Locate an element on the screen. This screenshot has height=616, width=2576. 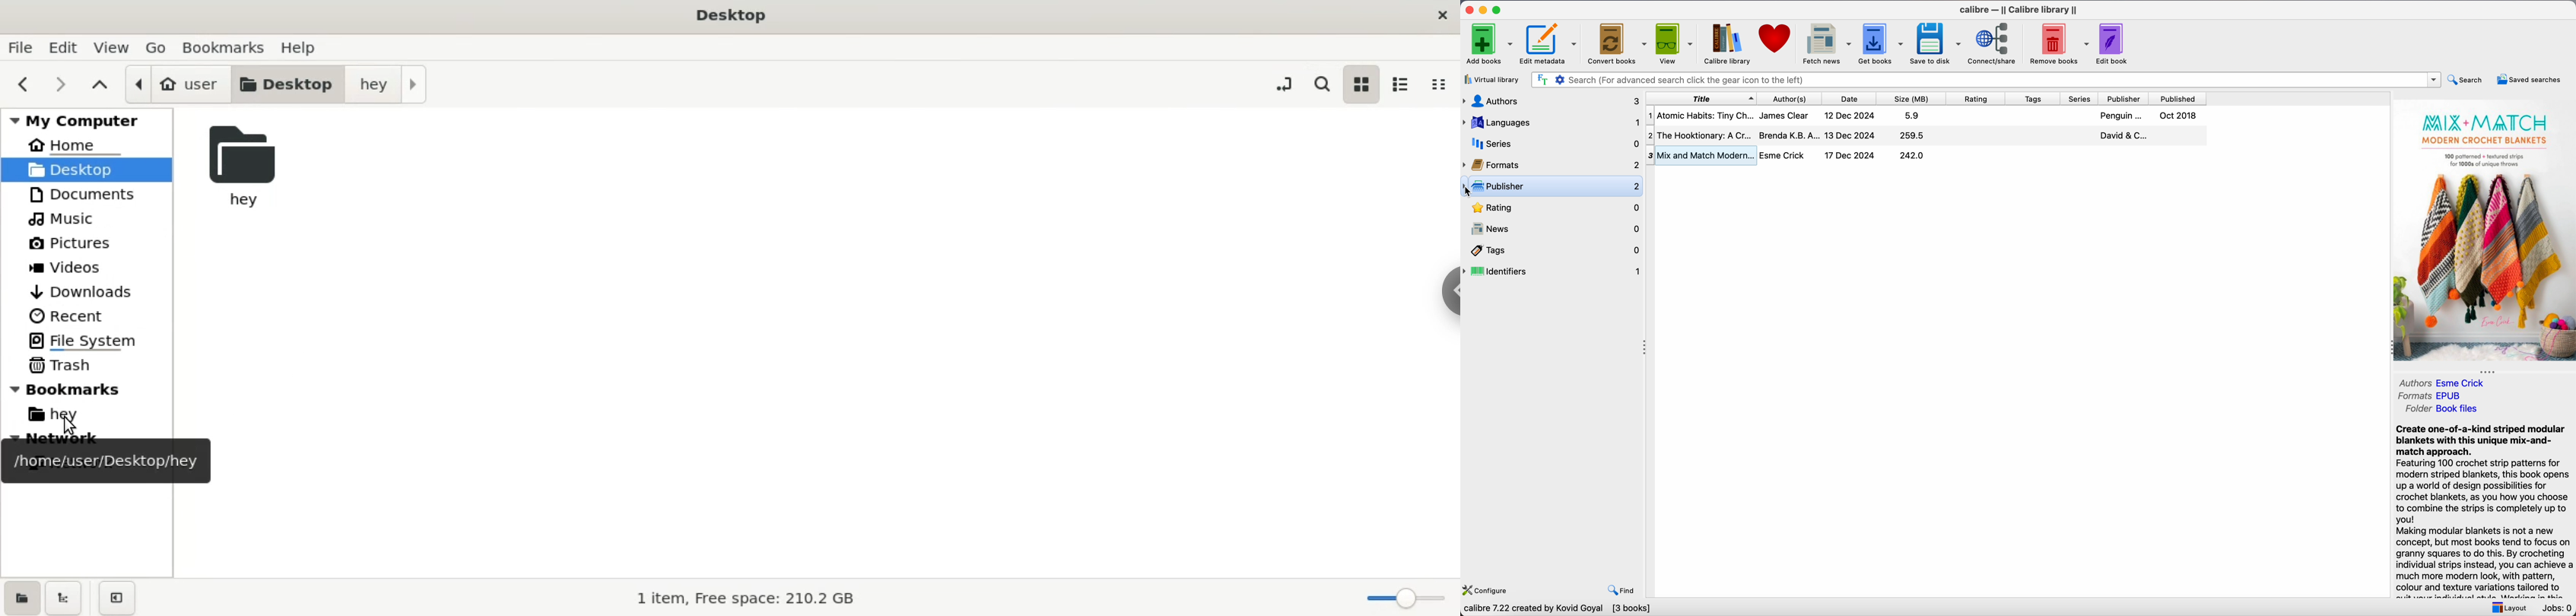
languages is located at coordinates (1550, 123).